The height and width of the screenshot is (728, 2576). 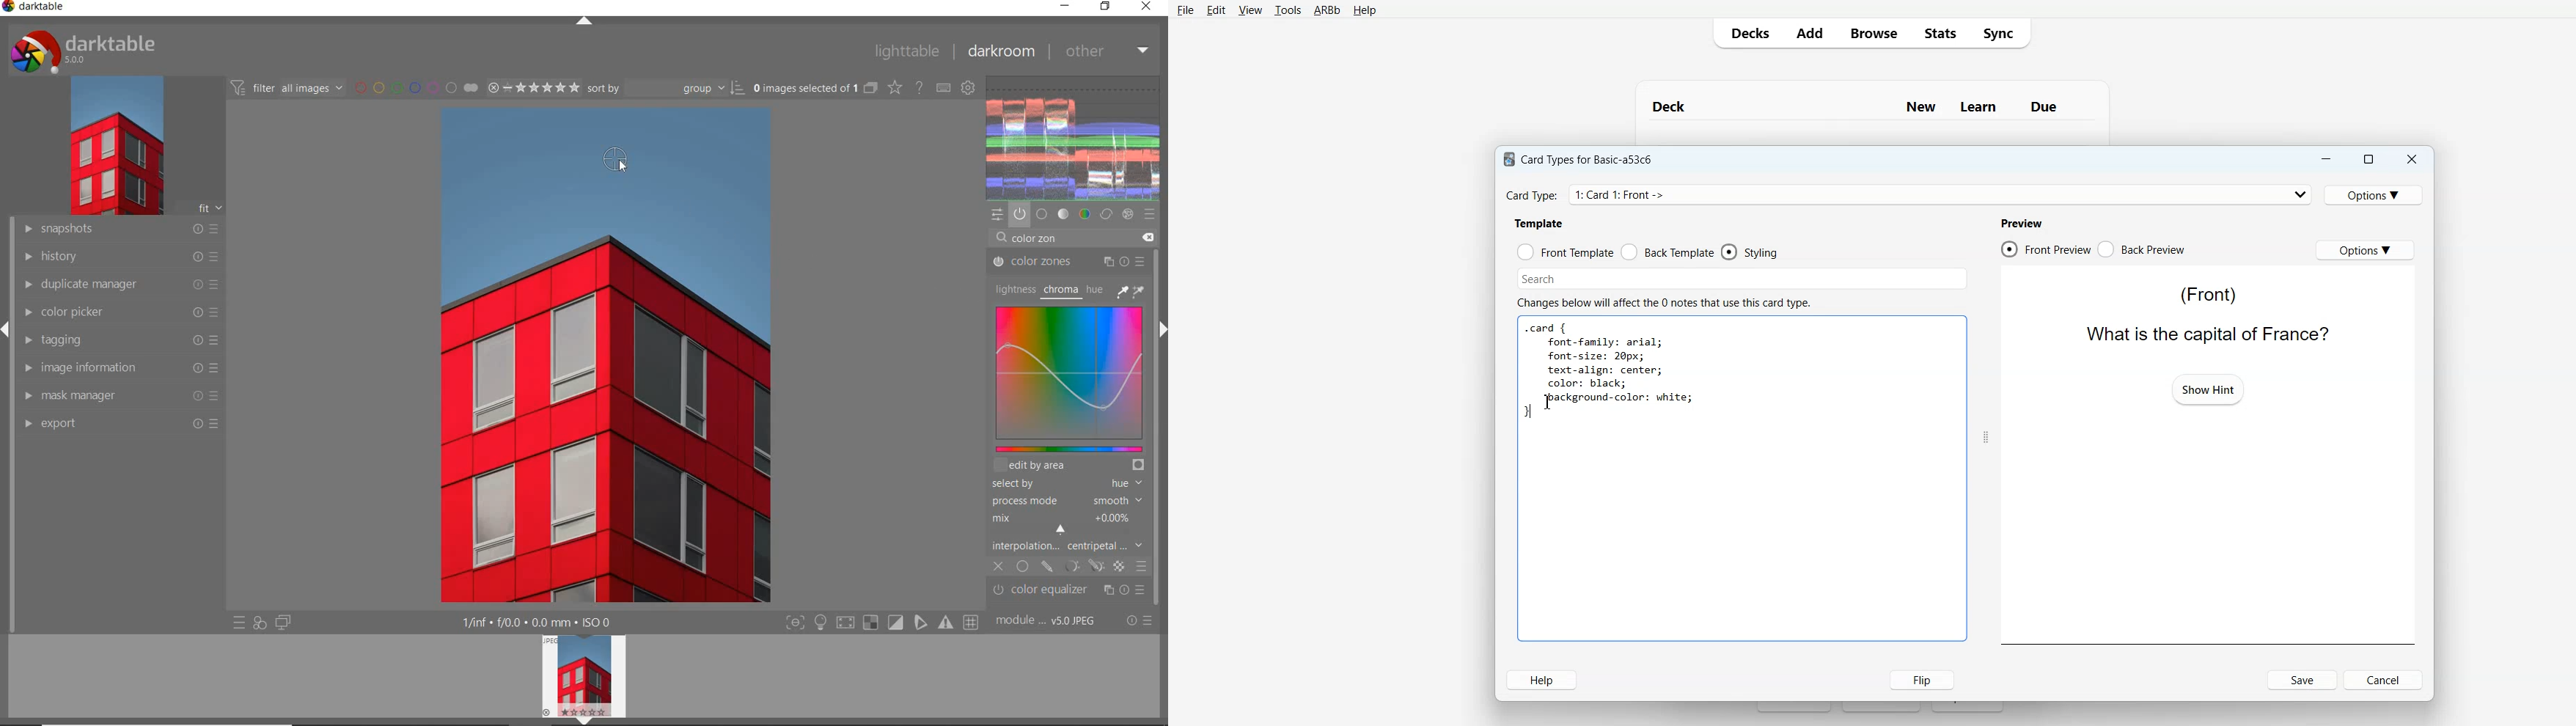 I want to click on SELECTED BY, so click(x=1063, y=485).